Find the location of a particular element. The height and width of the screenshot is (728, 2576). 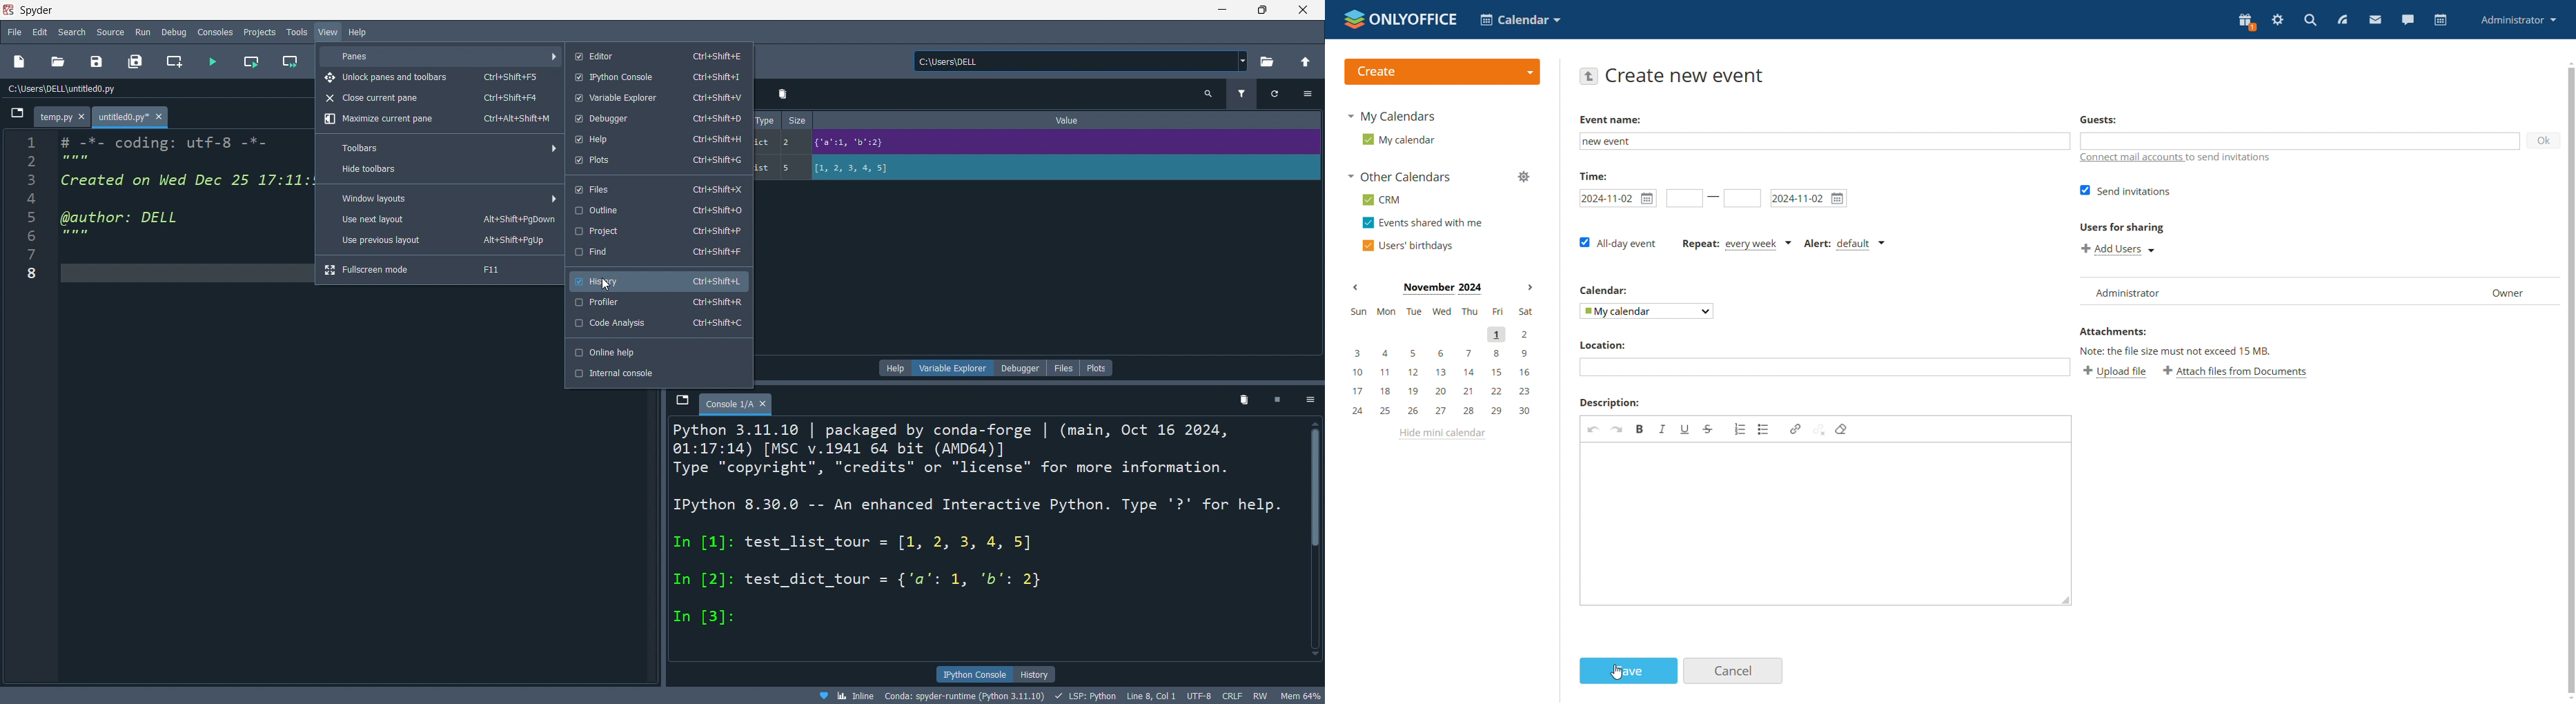

crlf is located at coordinates (1230, 696).